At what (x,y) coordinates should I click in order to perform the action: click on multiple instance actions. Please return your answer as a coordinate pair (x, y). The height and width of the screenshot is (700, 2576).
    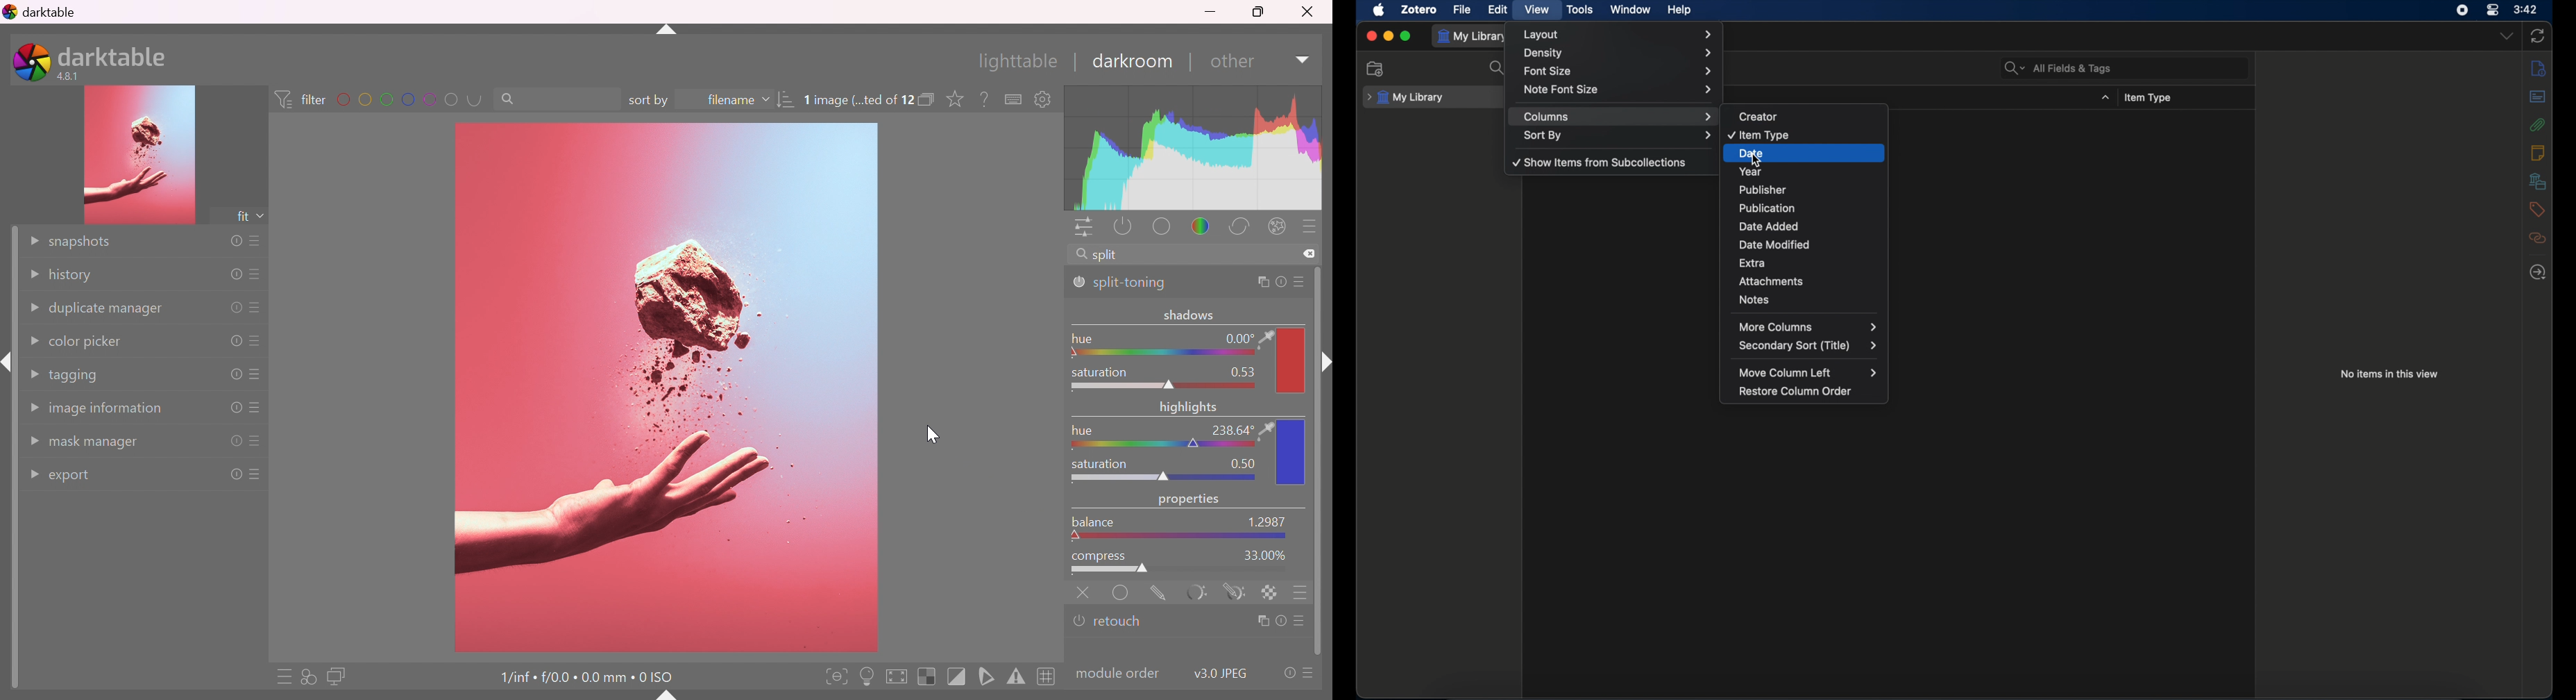
    Looking at the image, I should click on (1263, 281).